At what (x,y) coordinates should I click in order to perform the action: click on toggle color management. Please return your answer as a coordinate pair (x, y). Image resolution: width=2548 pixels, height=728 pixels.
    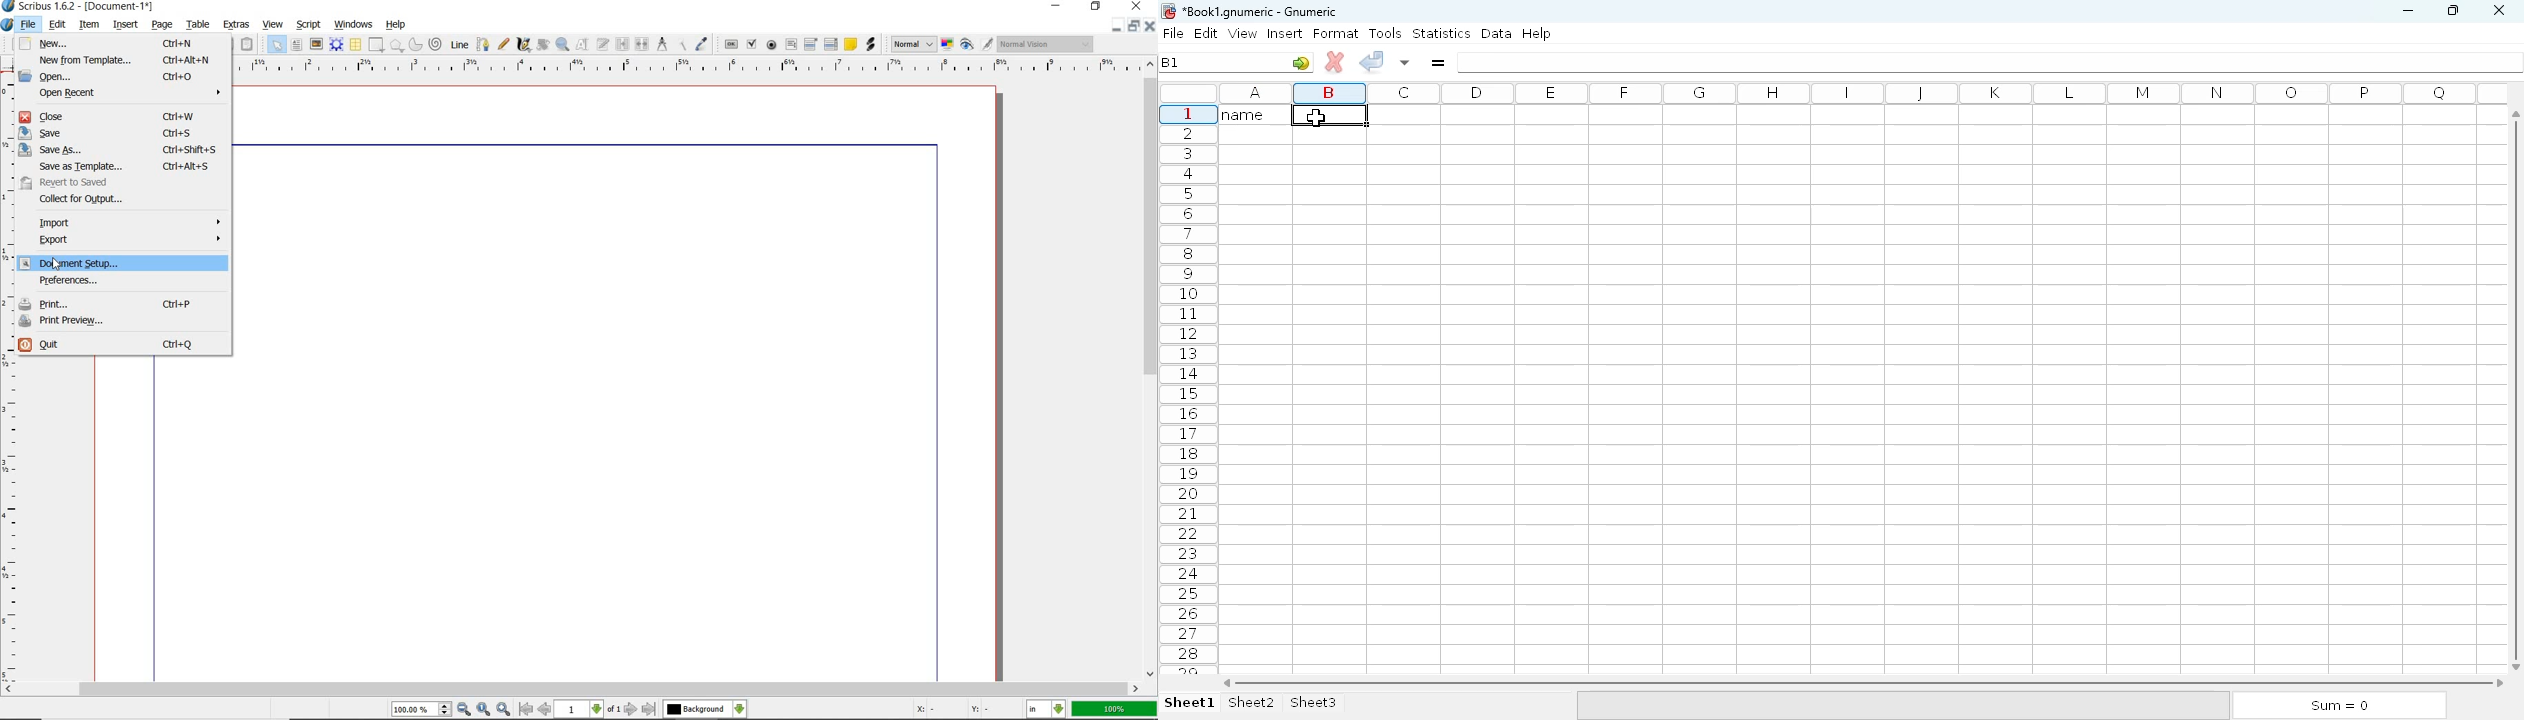
    Looking at the image, I should click on (948, 44).